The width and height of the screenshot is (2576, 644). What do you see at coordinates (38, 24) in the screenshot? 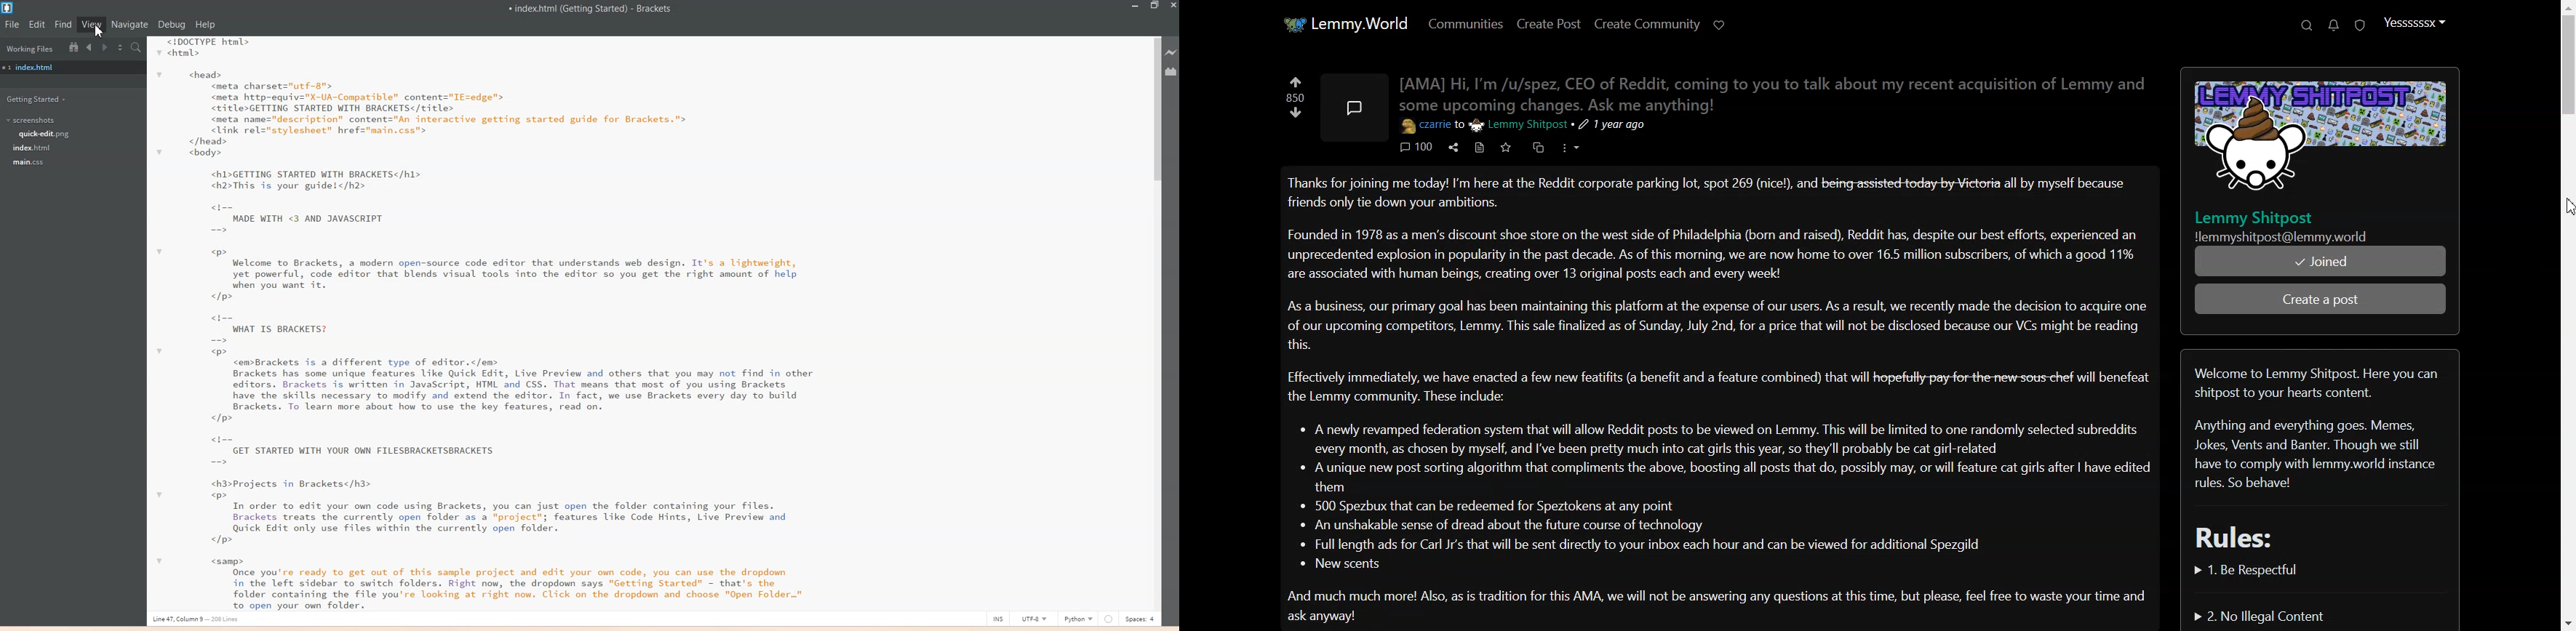
I see `Edit` at bounding box center [38, 24].